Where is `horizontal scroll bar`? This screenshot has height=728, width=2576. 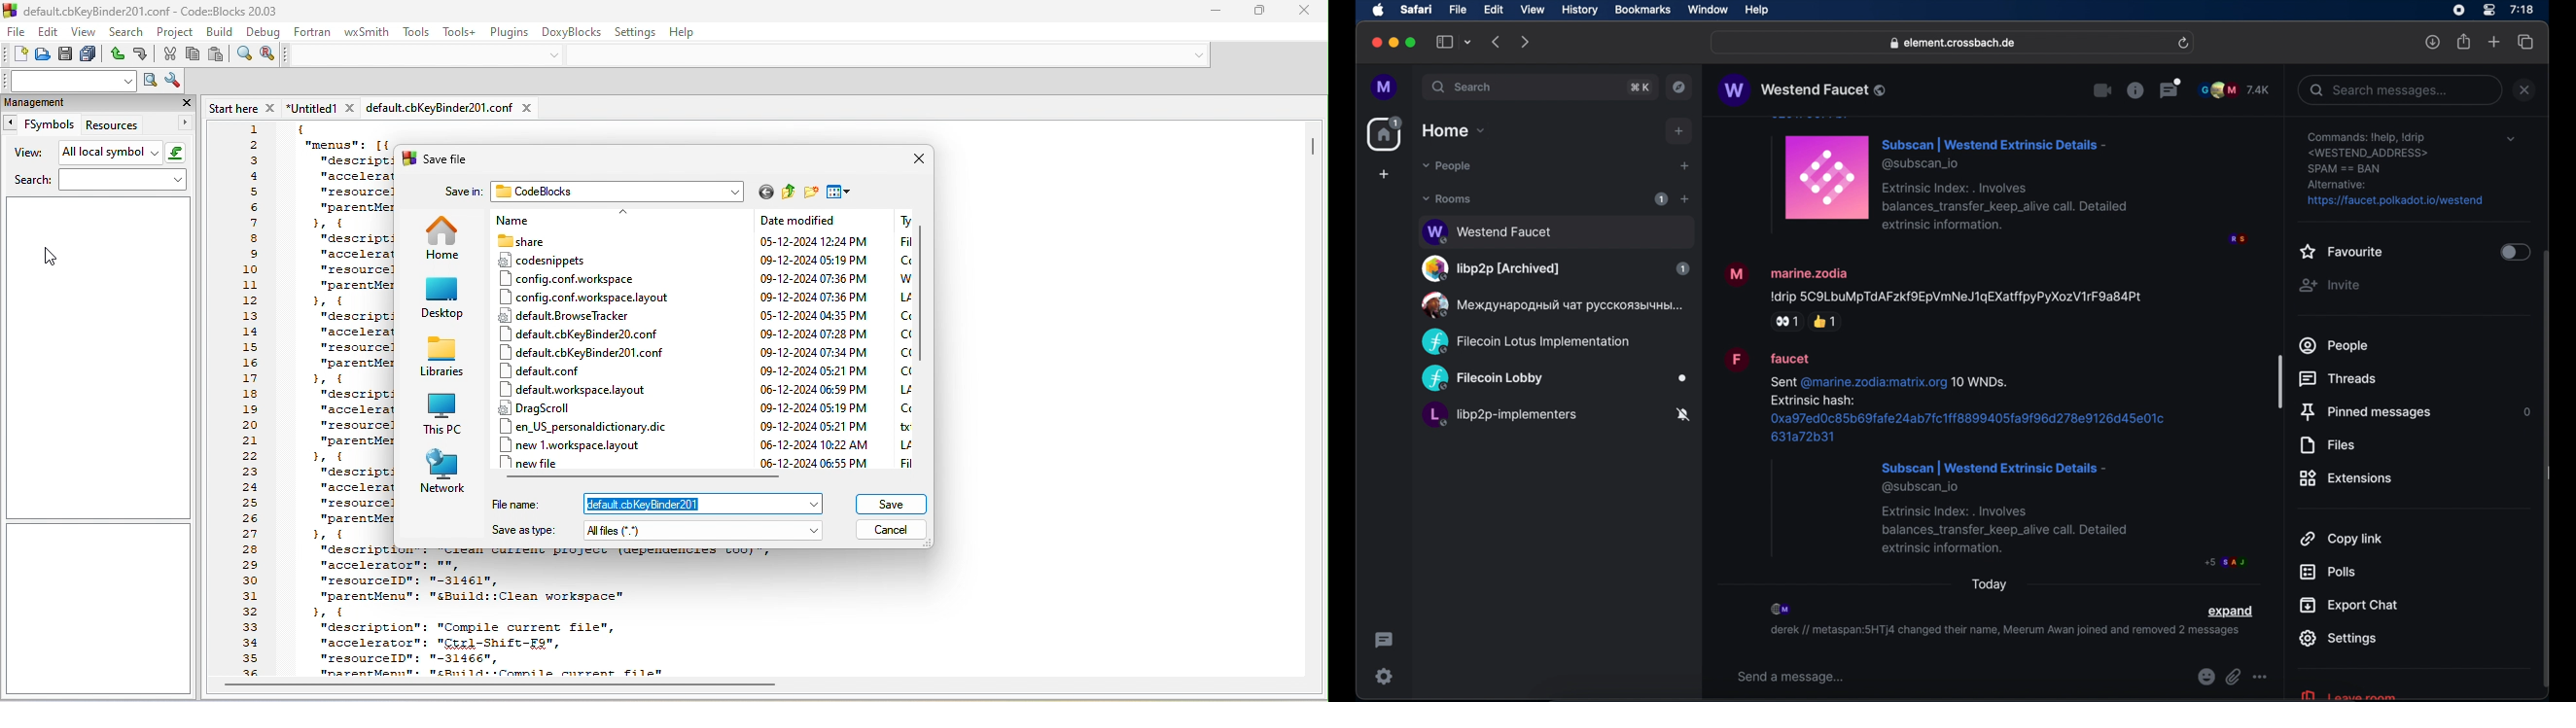
horizontal scroll bar is located at coordinates (645, 478).